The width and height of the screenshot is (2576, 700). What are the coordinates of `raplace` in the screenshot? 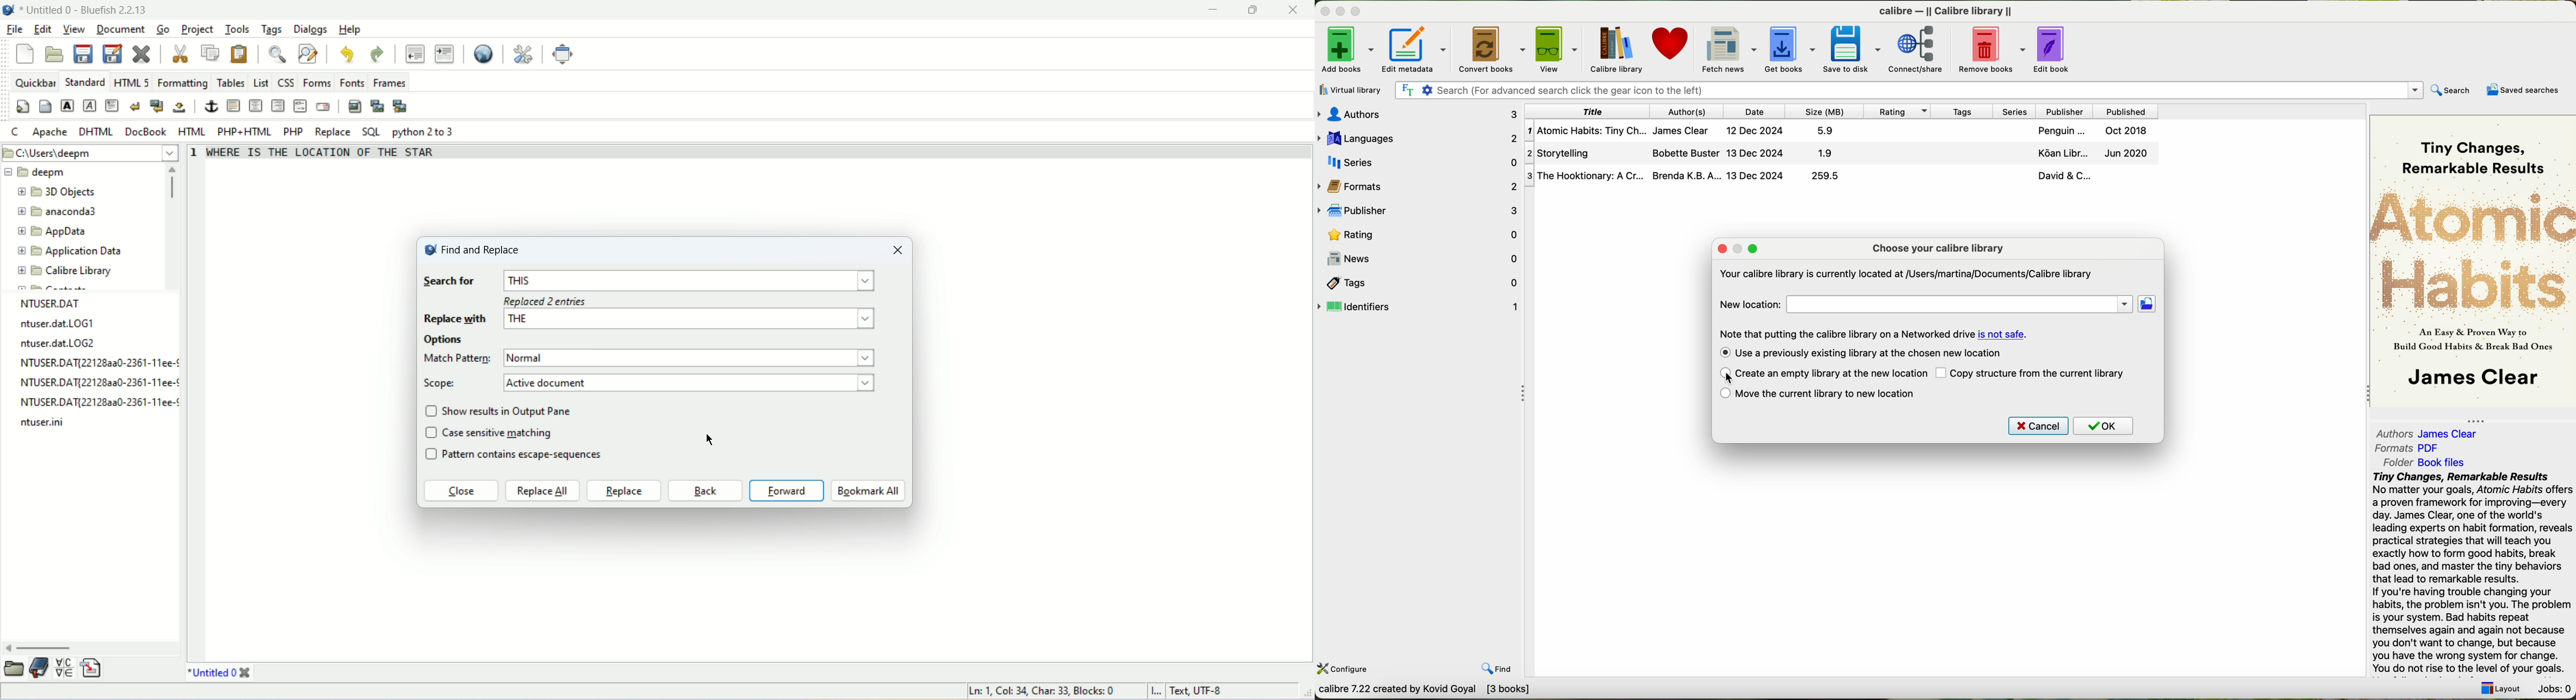 It's located at (624, 490).